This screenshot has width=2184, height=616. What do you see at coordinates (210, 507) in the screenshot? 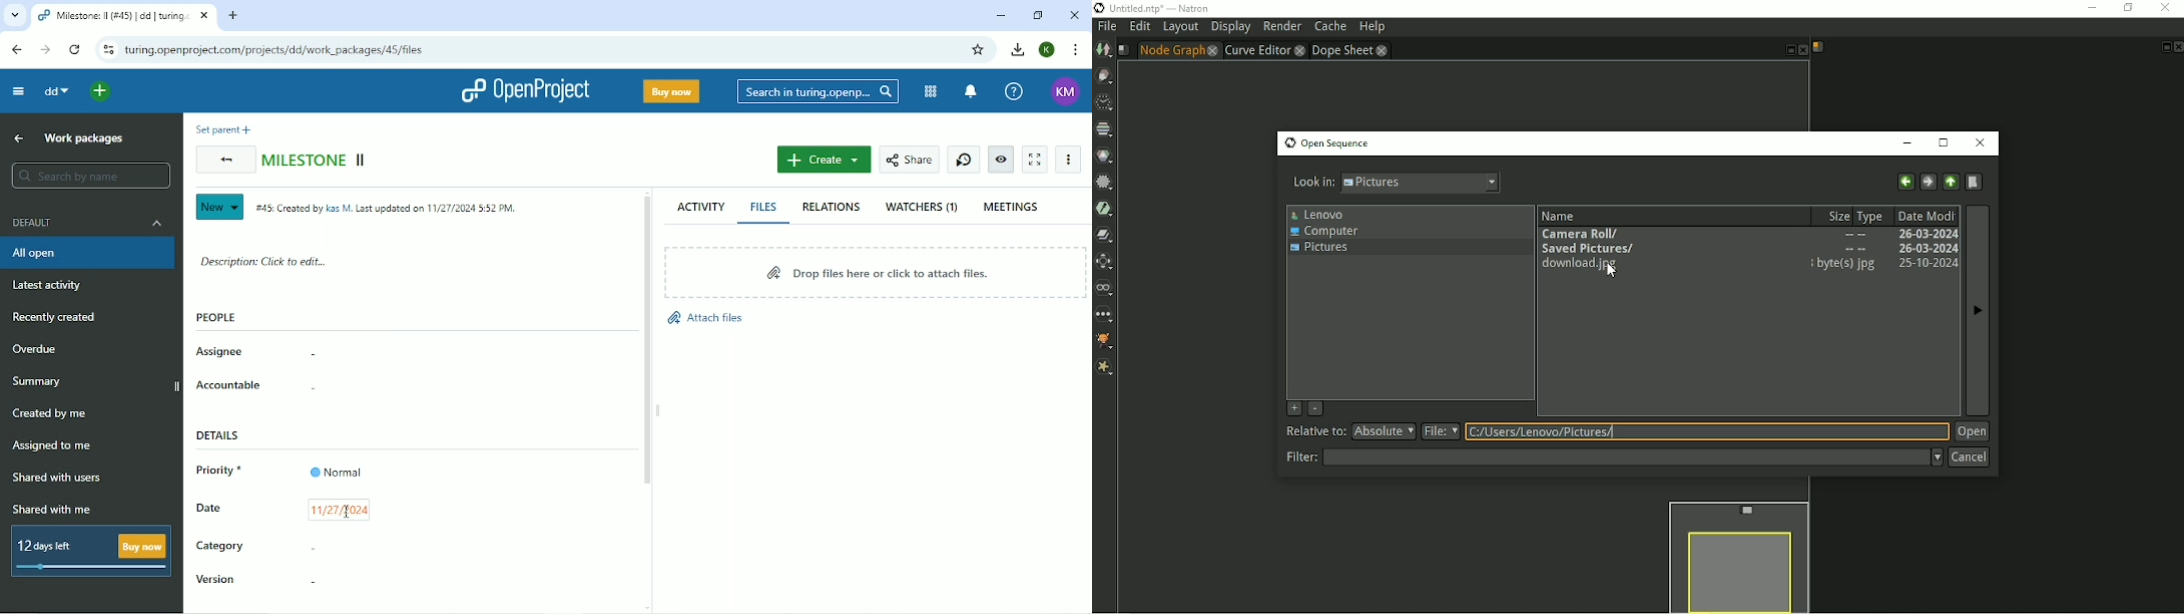
I see `Date` at bounding box center [210, 507].